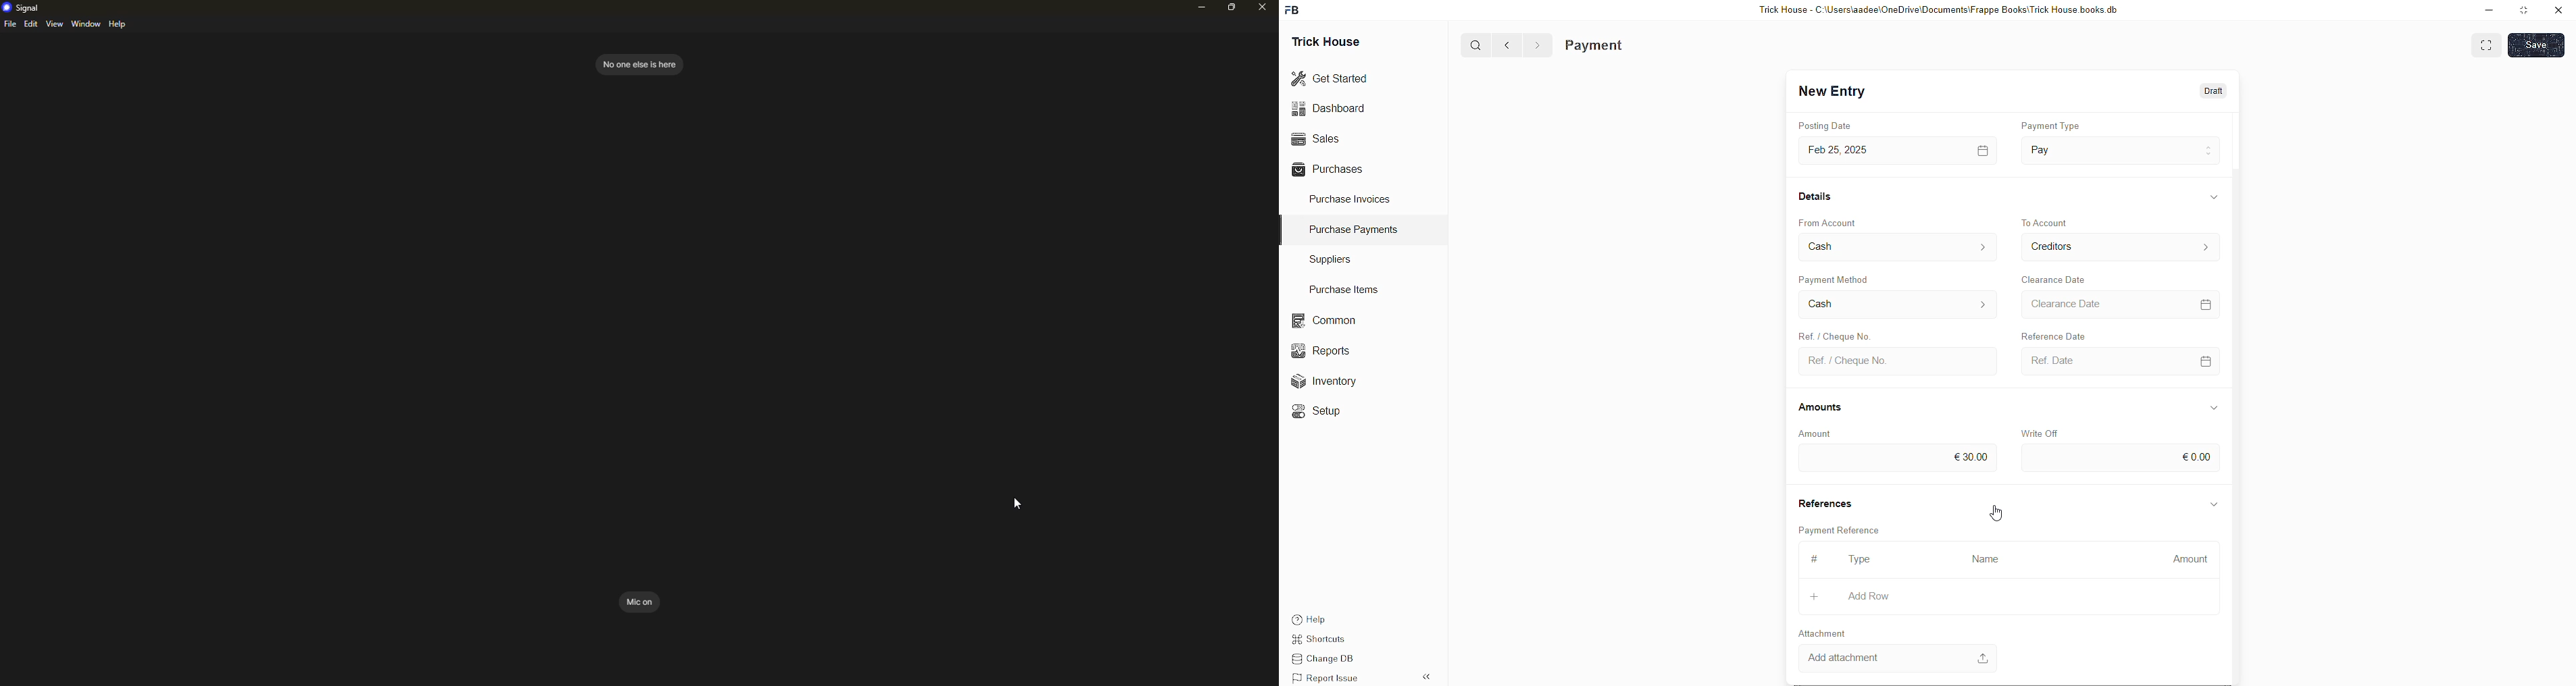  I want to click on type, so click(1854, 559).